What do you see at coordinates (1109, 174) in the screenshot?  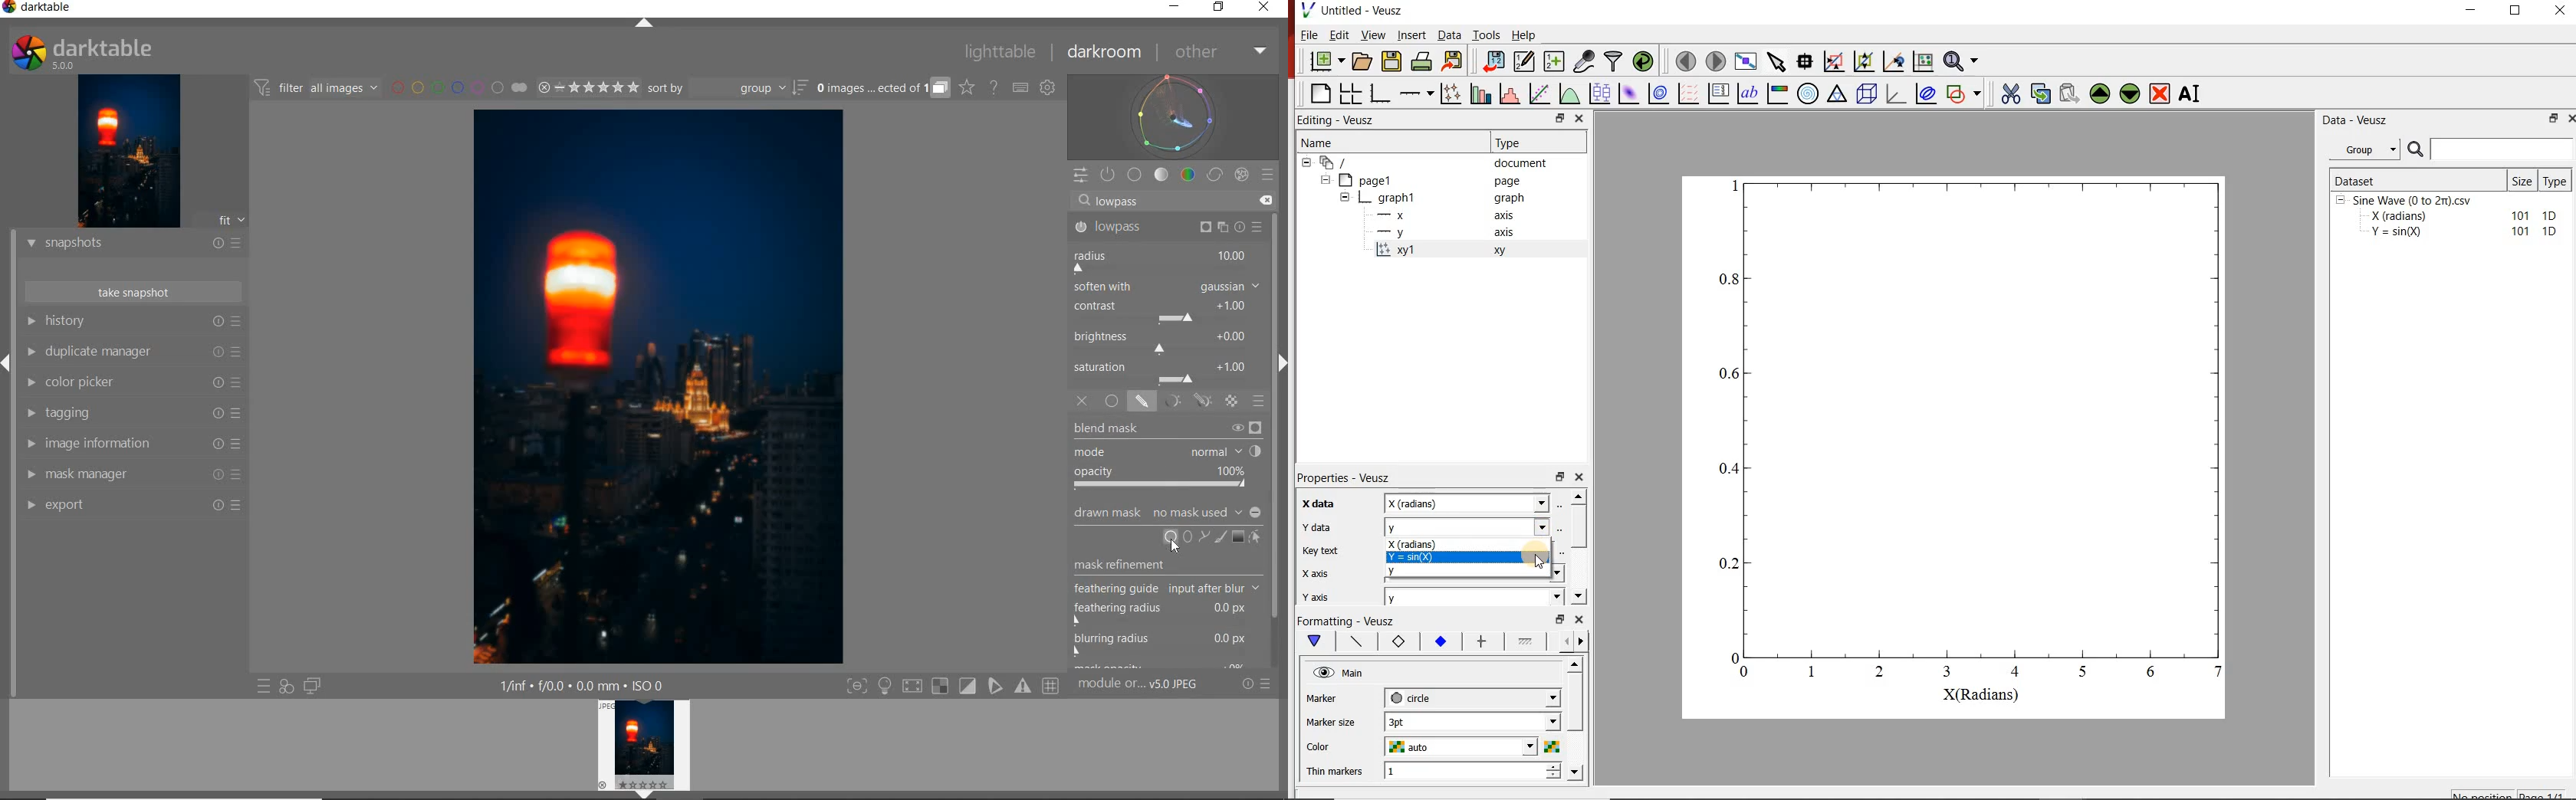 I see `SHOW ONLY ACTIVE MODULES` at bounding box center [1109, 174].